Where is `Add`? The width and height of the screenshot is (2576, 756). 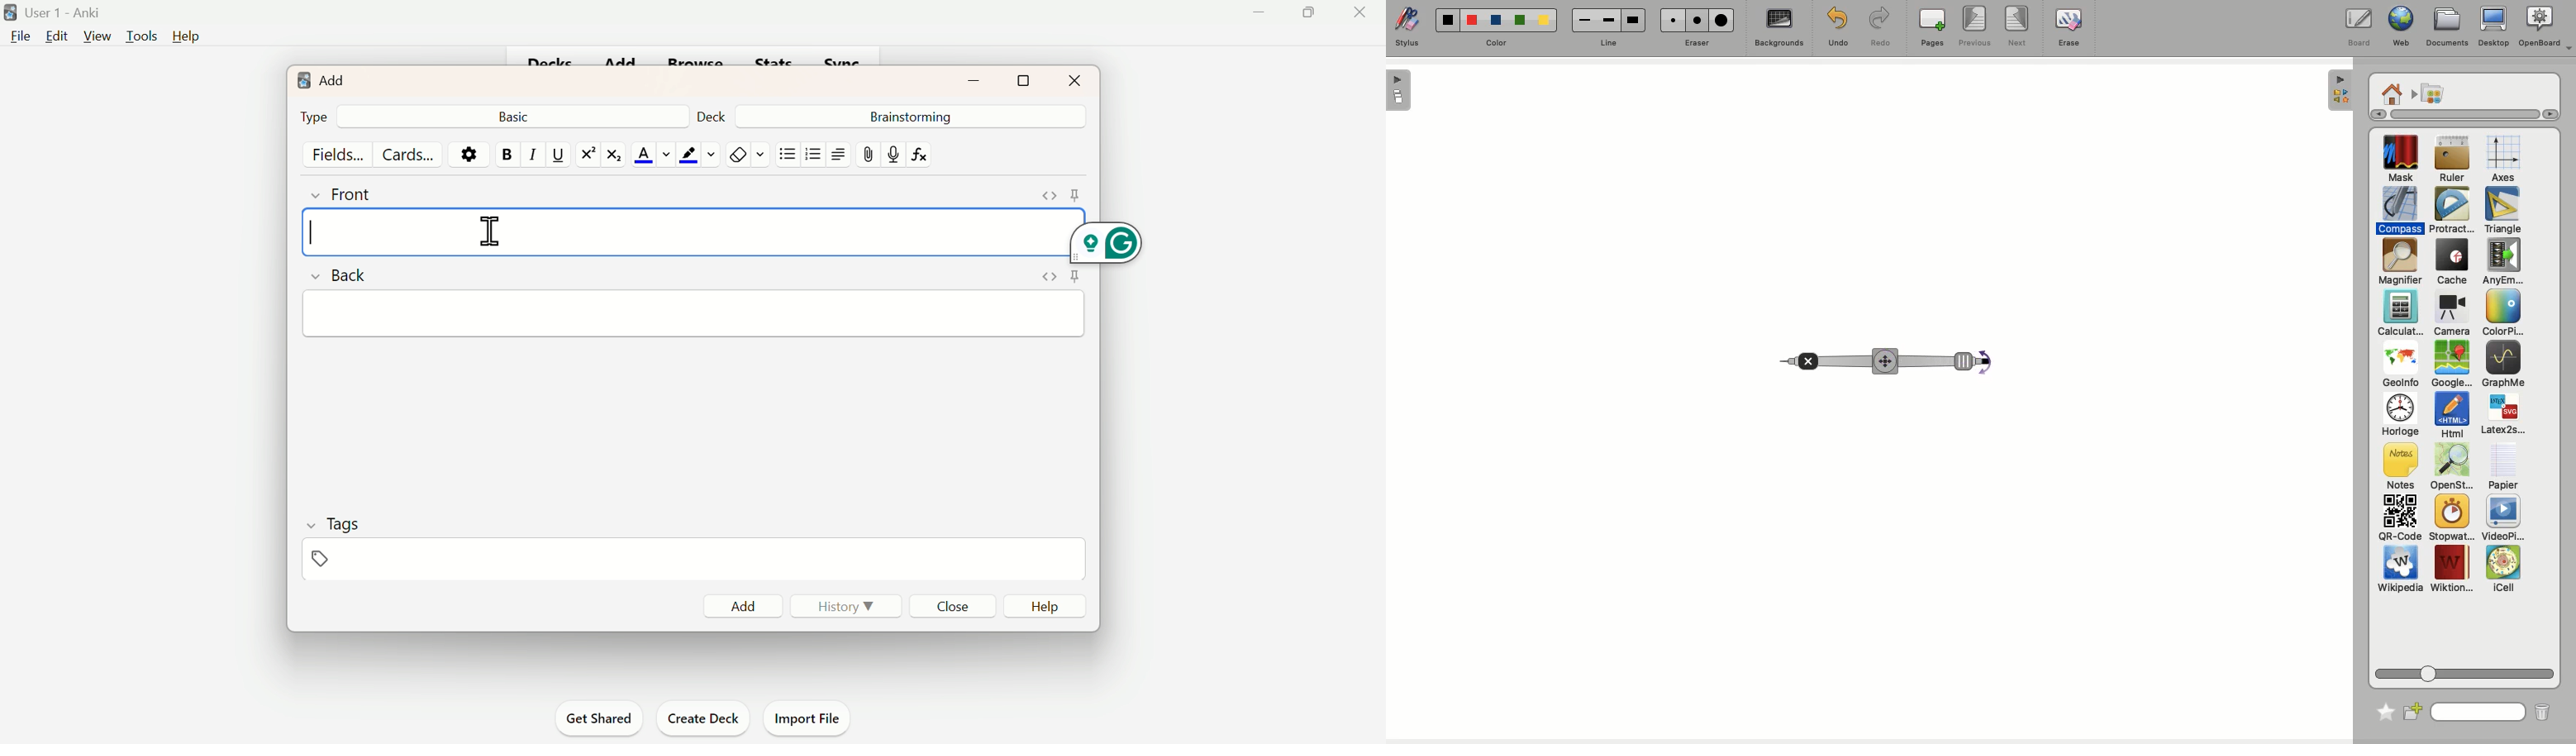 Add is located at coordinates (323, 79).